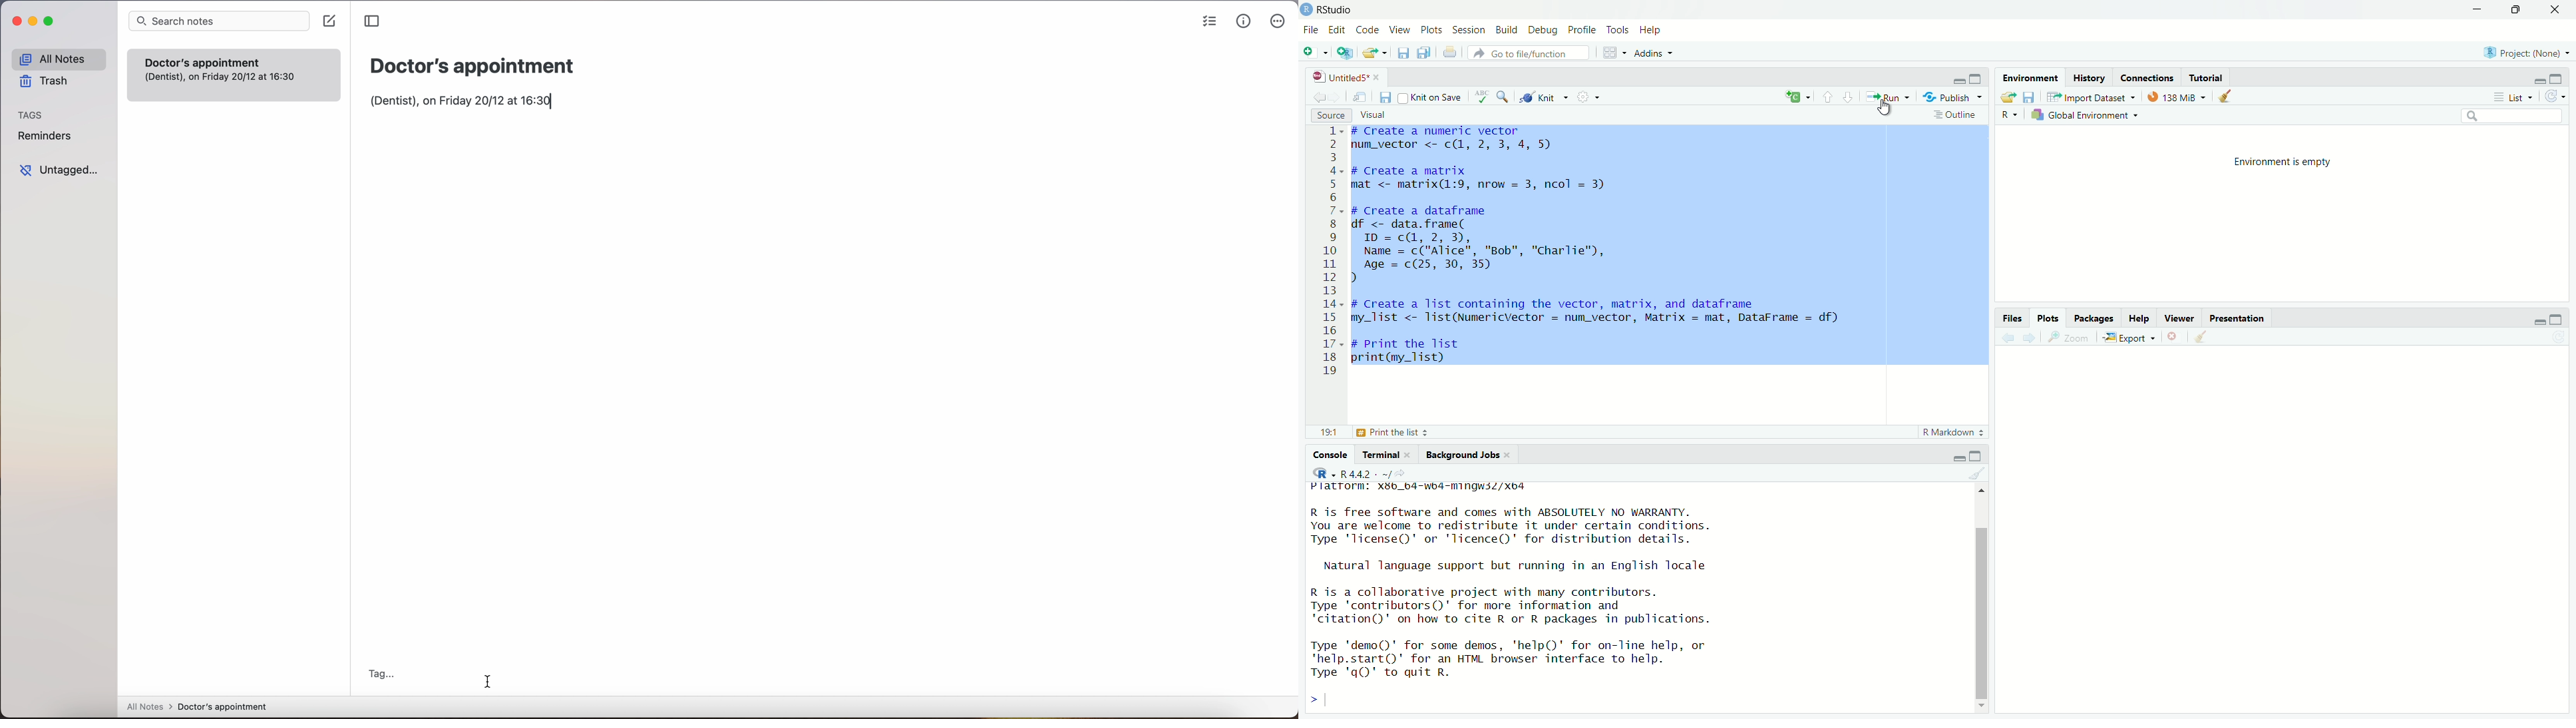 This screenshot has width=2576, height=728. What do you see at coordinates (1509, 29) in the screenshot?
I see `Build` at bounding box center [1509, 29].